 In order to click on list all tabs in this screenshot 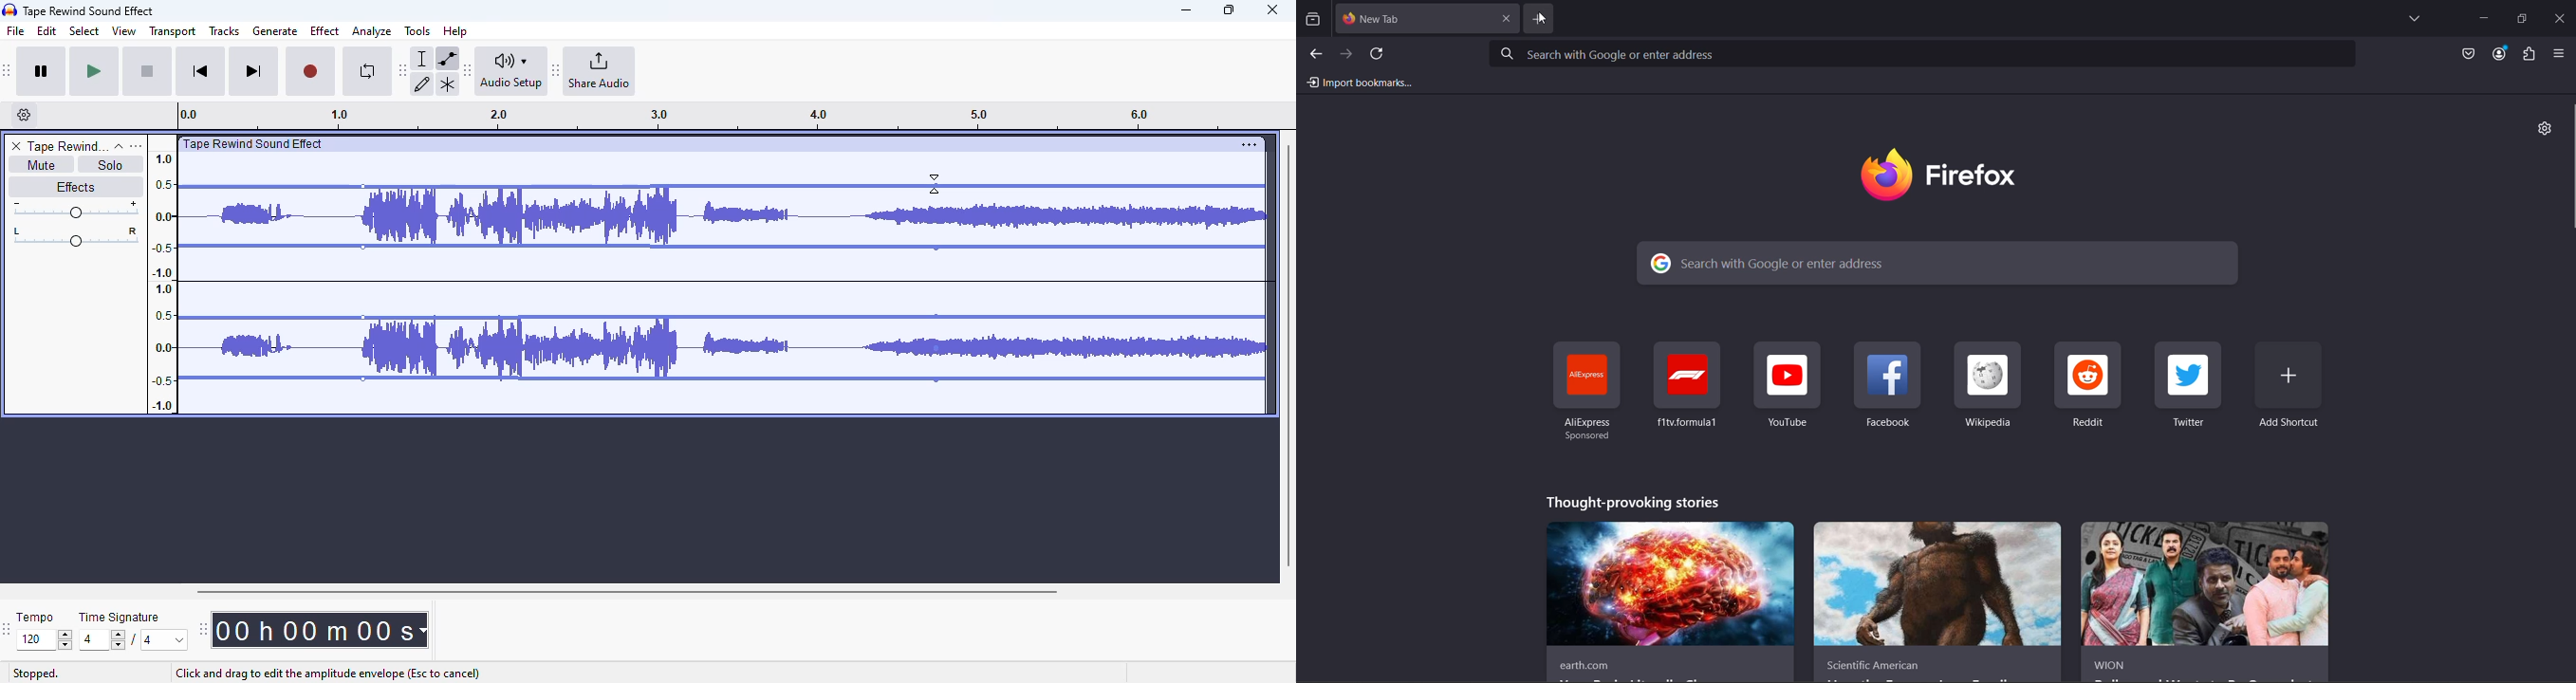, I will do `click(2411, 20)`.